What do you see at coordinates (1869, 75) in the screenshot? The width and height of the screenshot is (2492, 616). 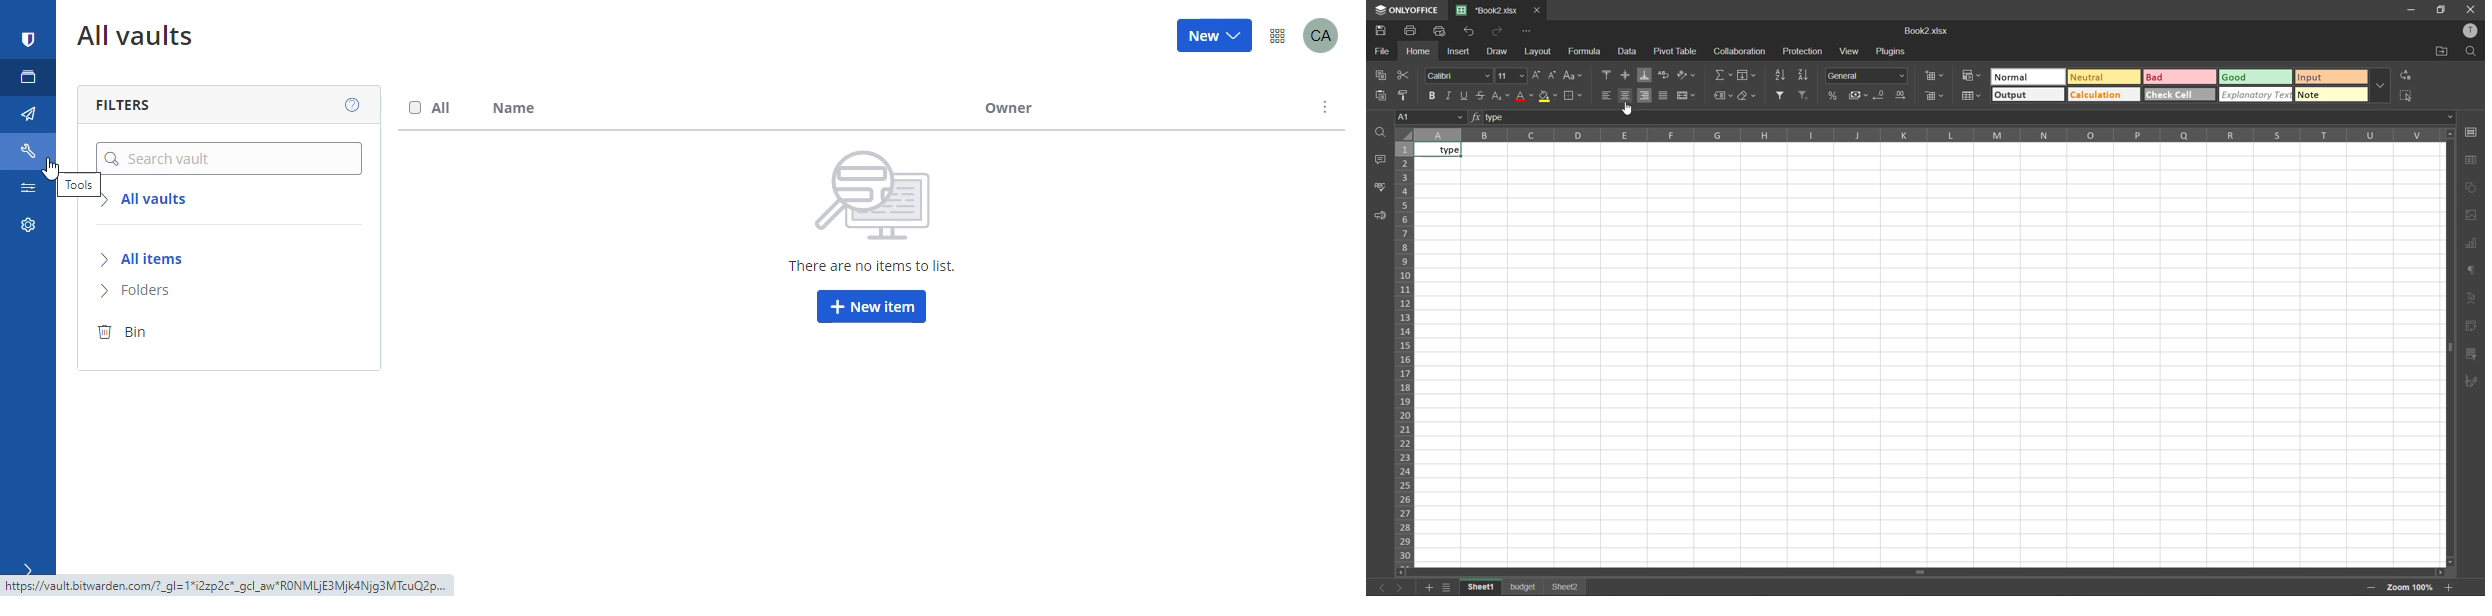 I see `number format` at bounding box center [1869, 75].